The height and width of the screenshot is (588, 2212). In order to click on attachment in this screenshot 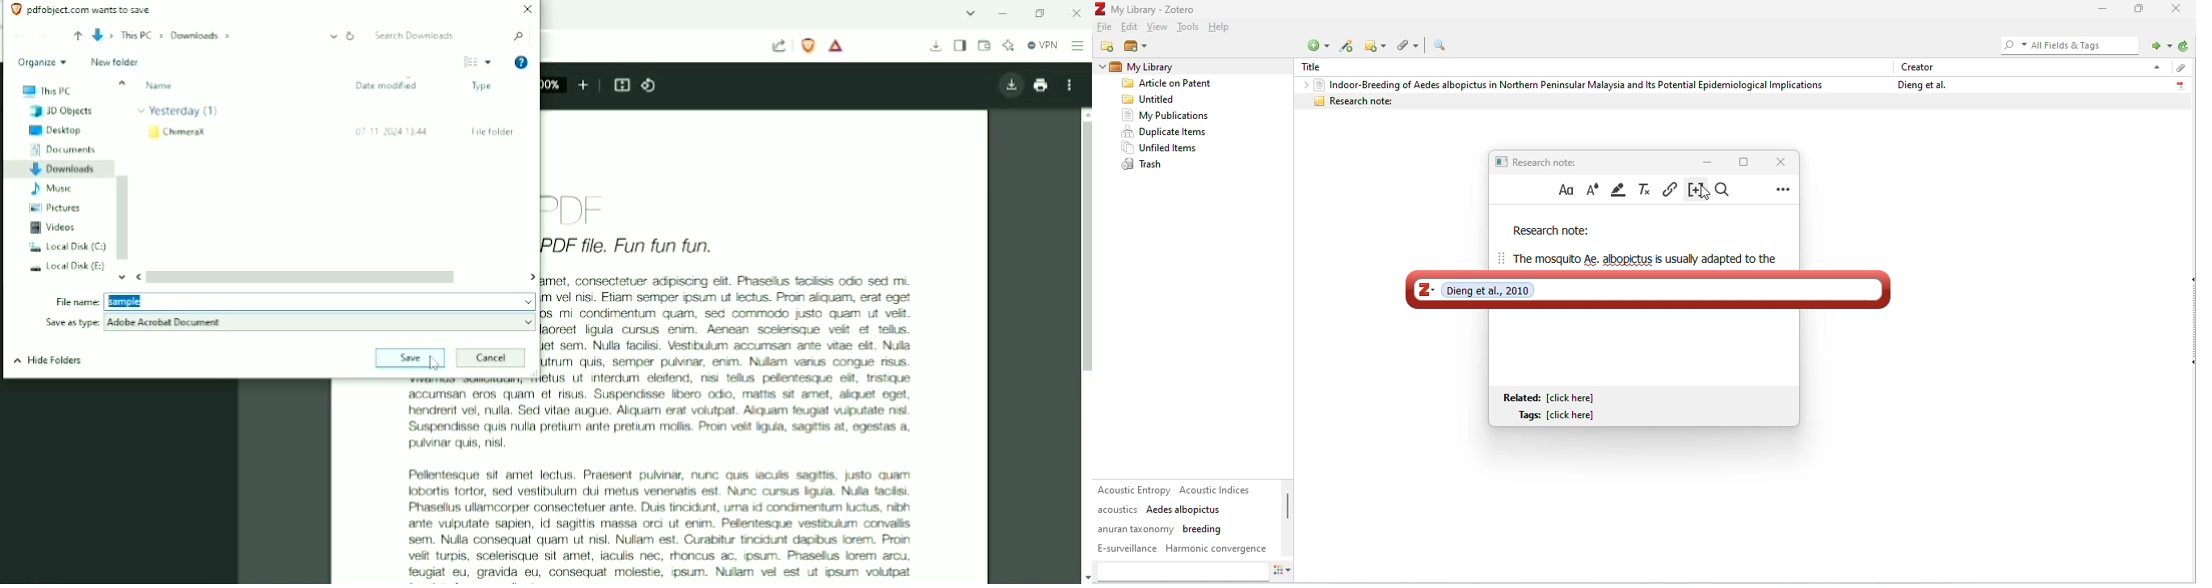, I will do `click(2180, 68)`.